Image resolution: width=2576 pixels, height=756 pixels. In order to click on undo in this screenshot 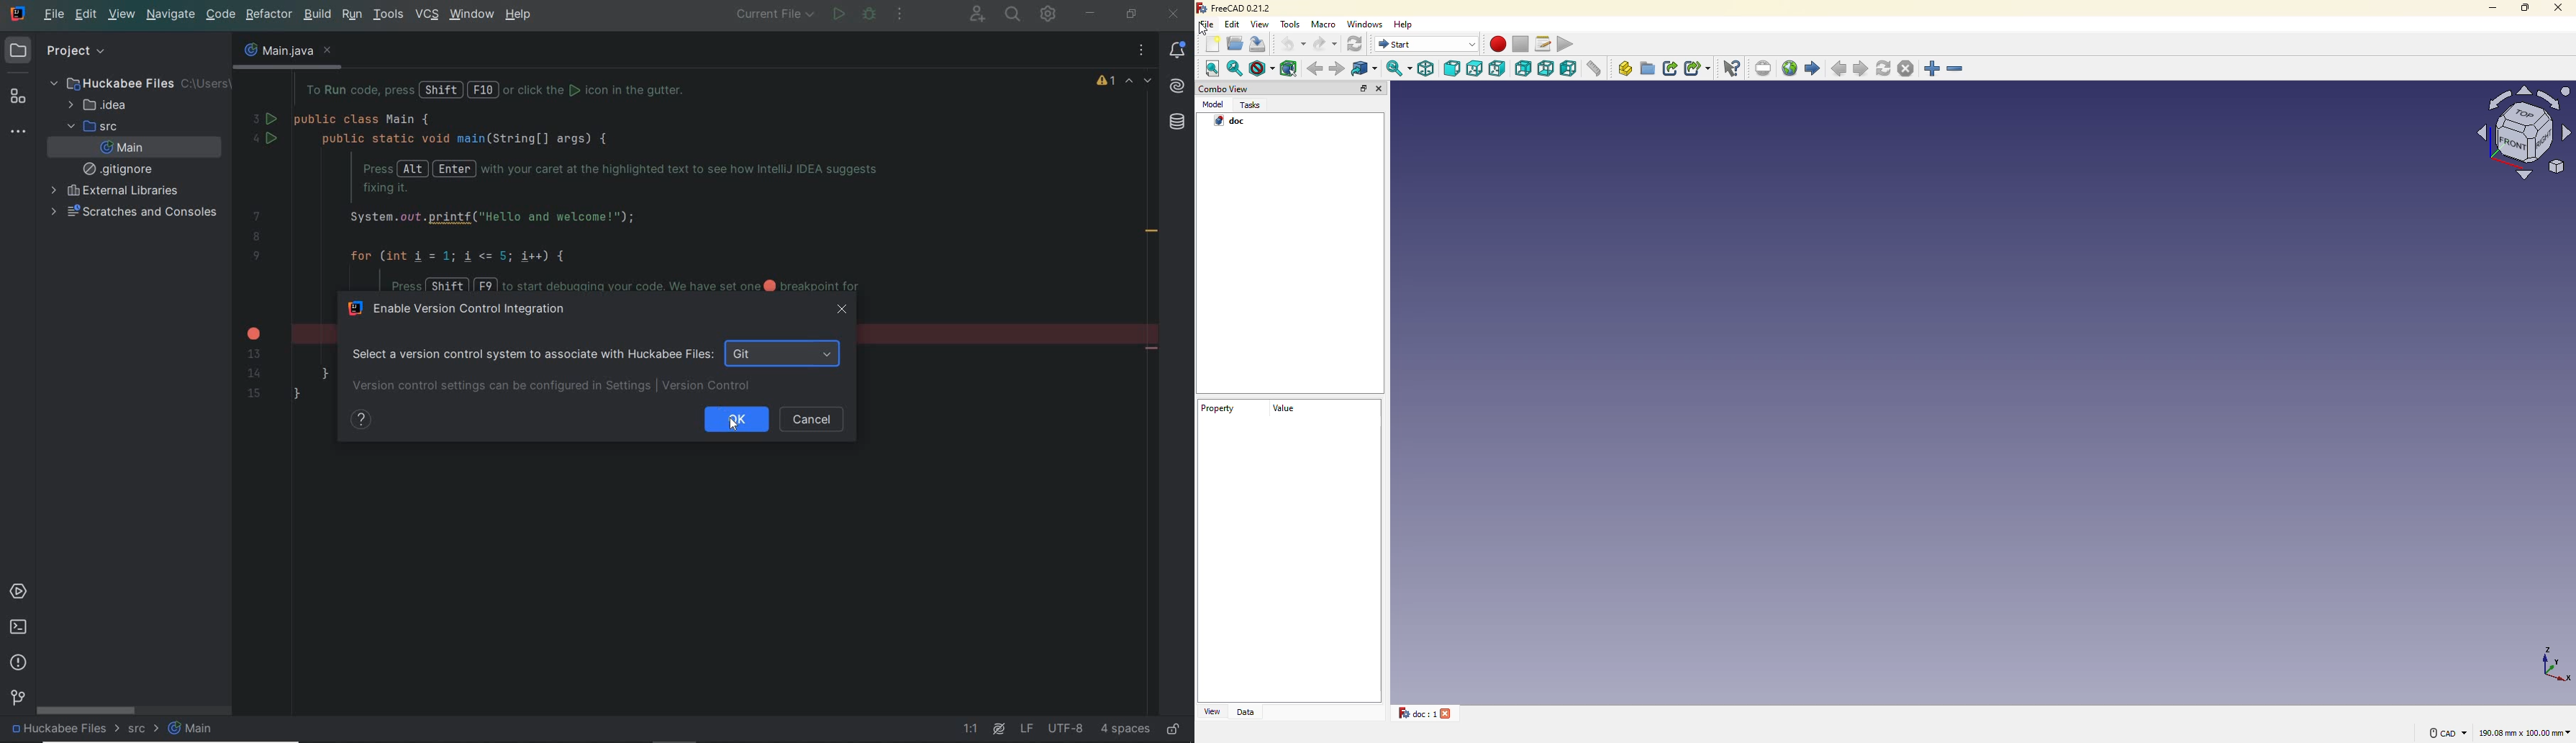, I will do `click(1293, 45)`.